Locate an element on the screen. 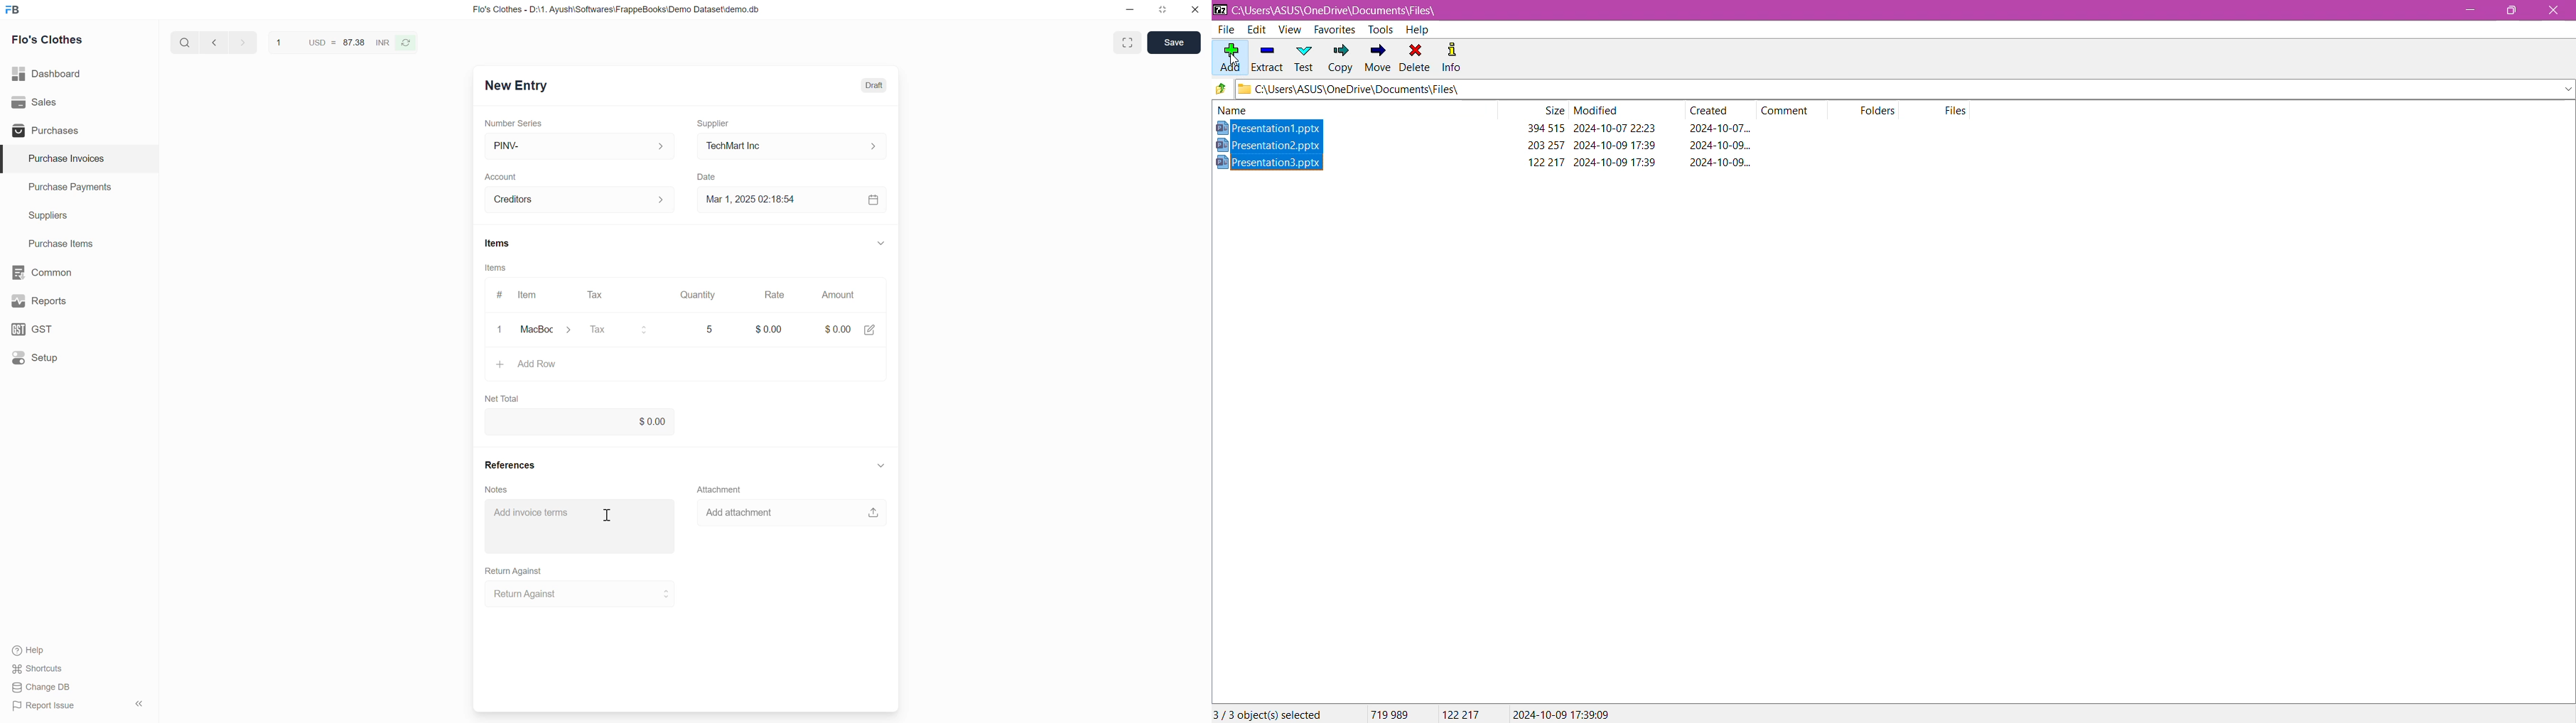 The image size is (2576, 728). 0.00 is located at coordinates (579, 421).